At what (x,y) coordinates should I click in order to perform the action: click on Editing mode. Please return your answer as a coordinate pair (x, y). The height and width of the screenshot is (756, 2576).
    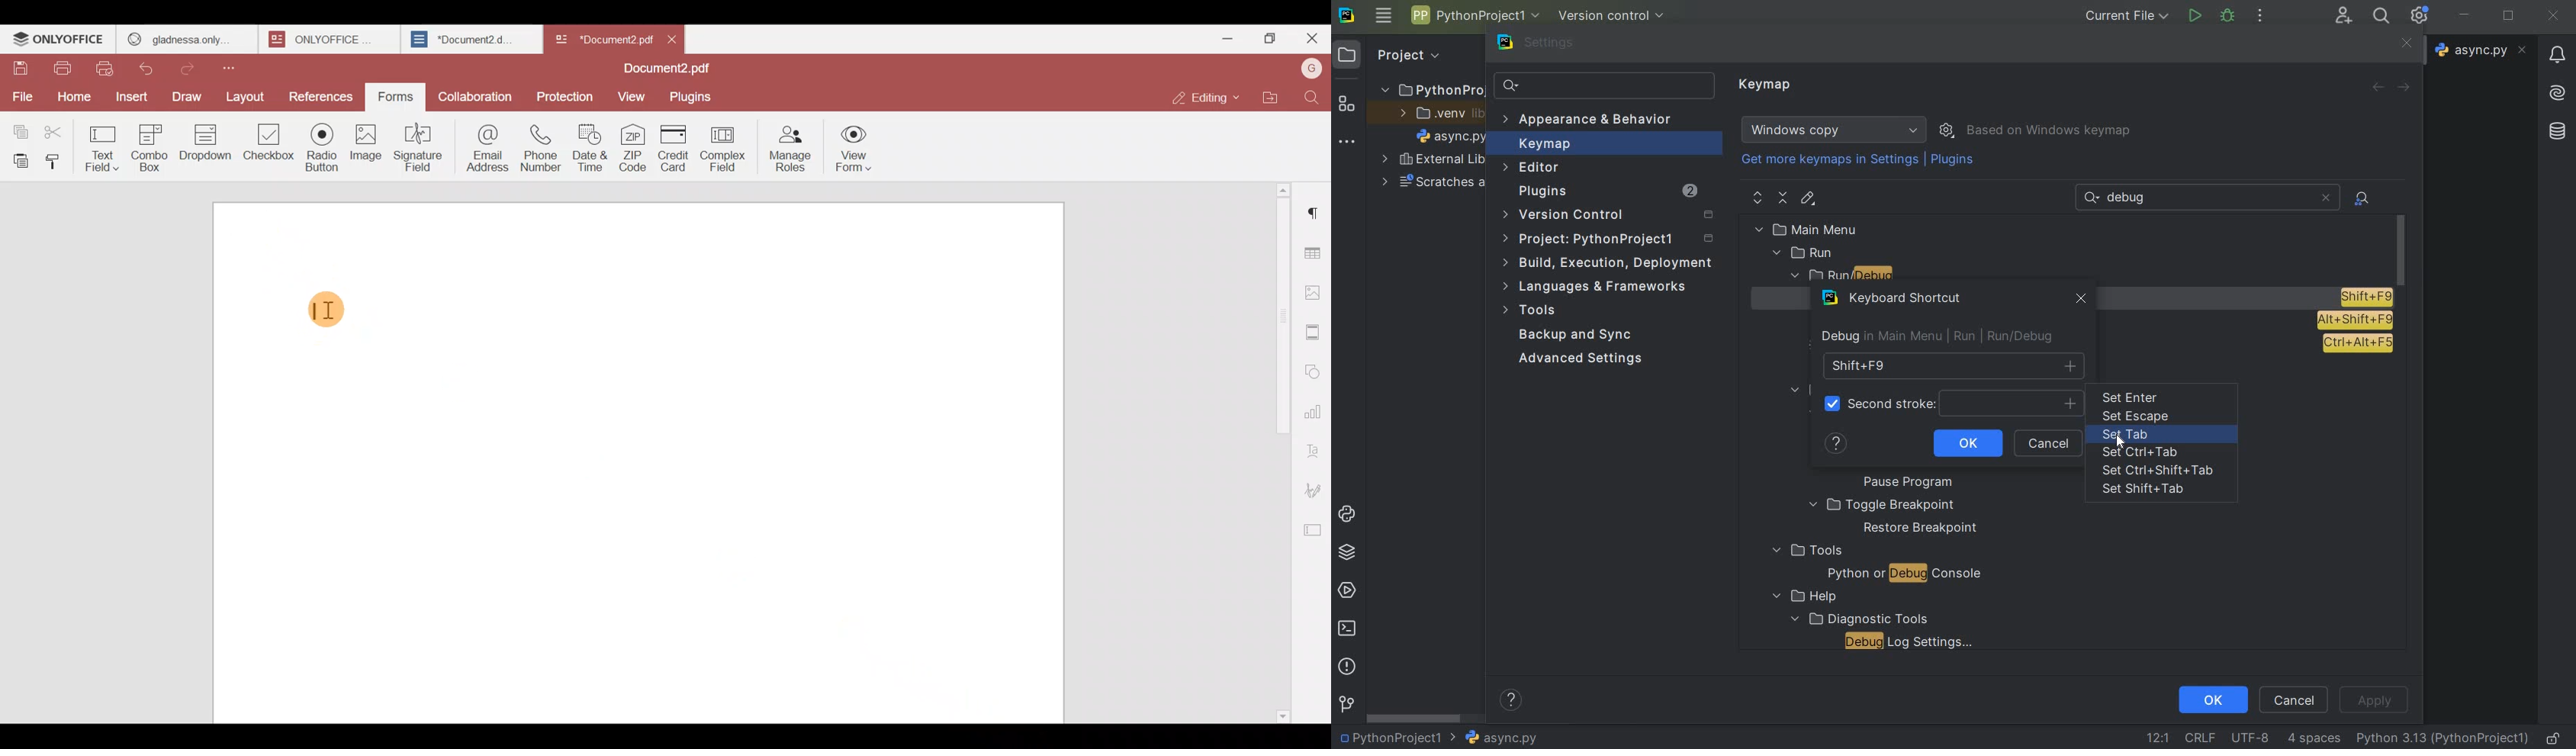
    Looking at the image, I should click on (1208, 94).